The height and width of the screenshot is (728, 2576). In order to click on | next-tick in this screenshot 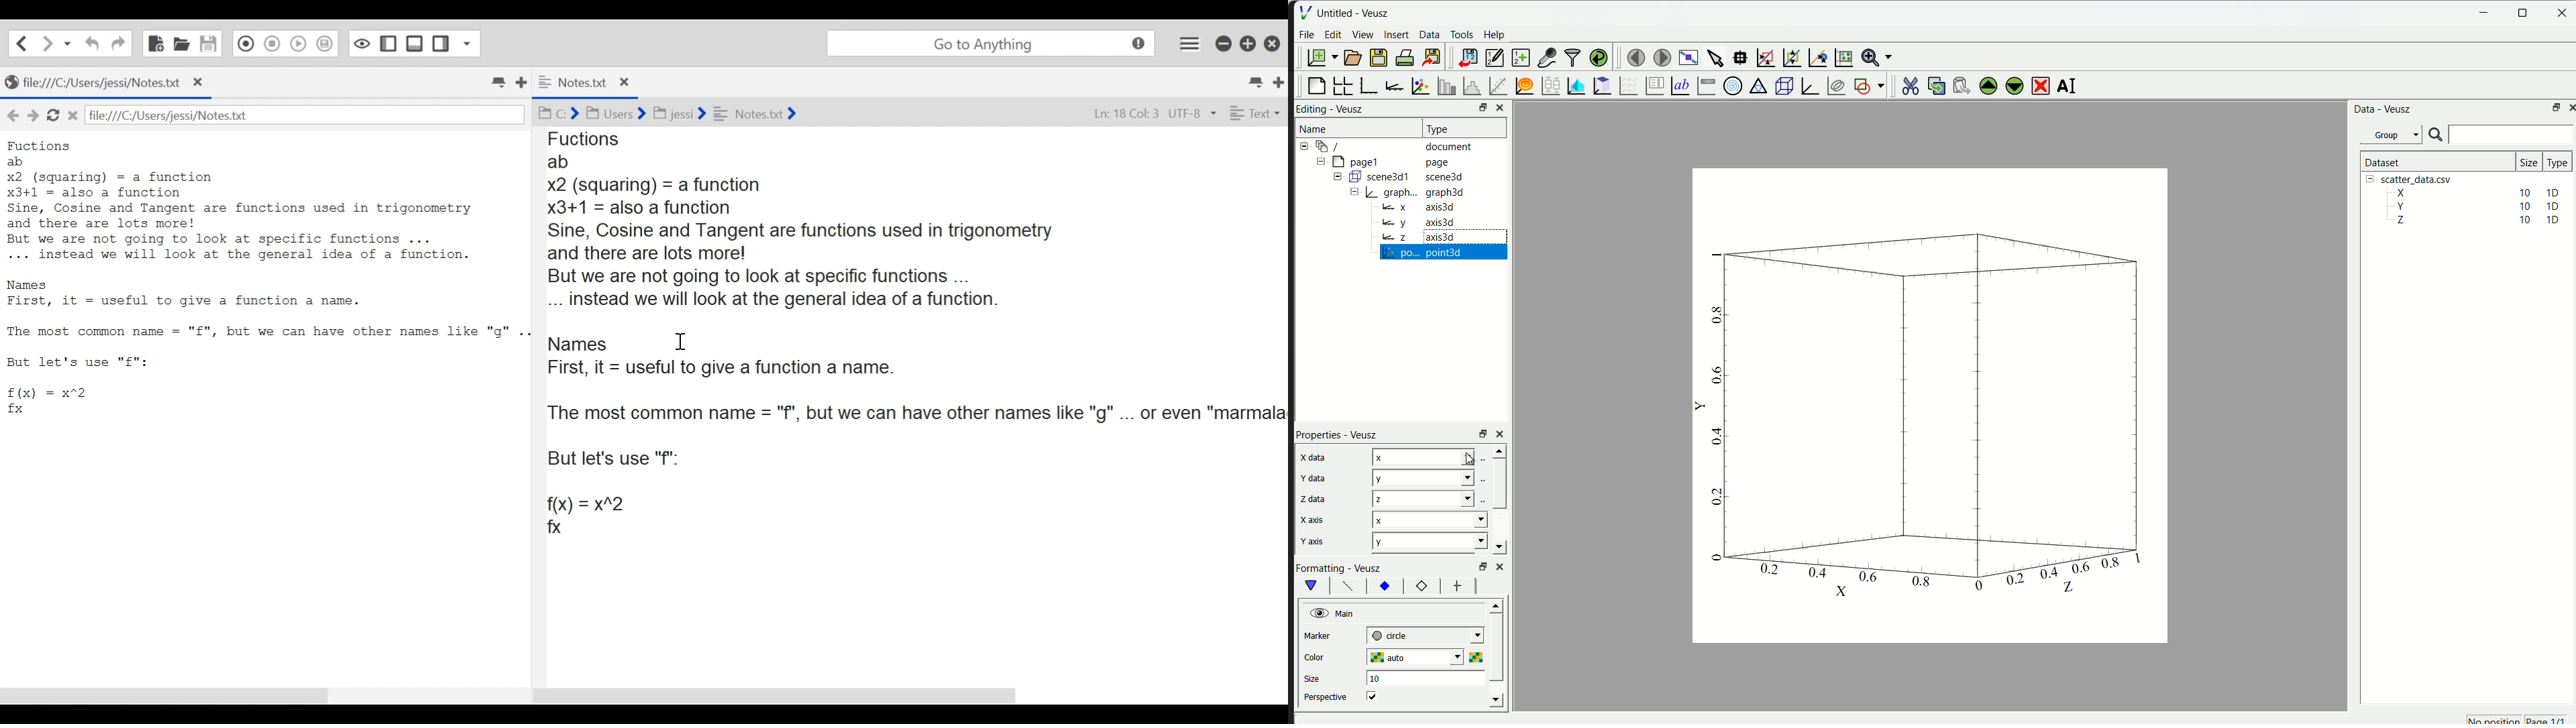, I will do `click(1432, 637)`.